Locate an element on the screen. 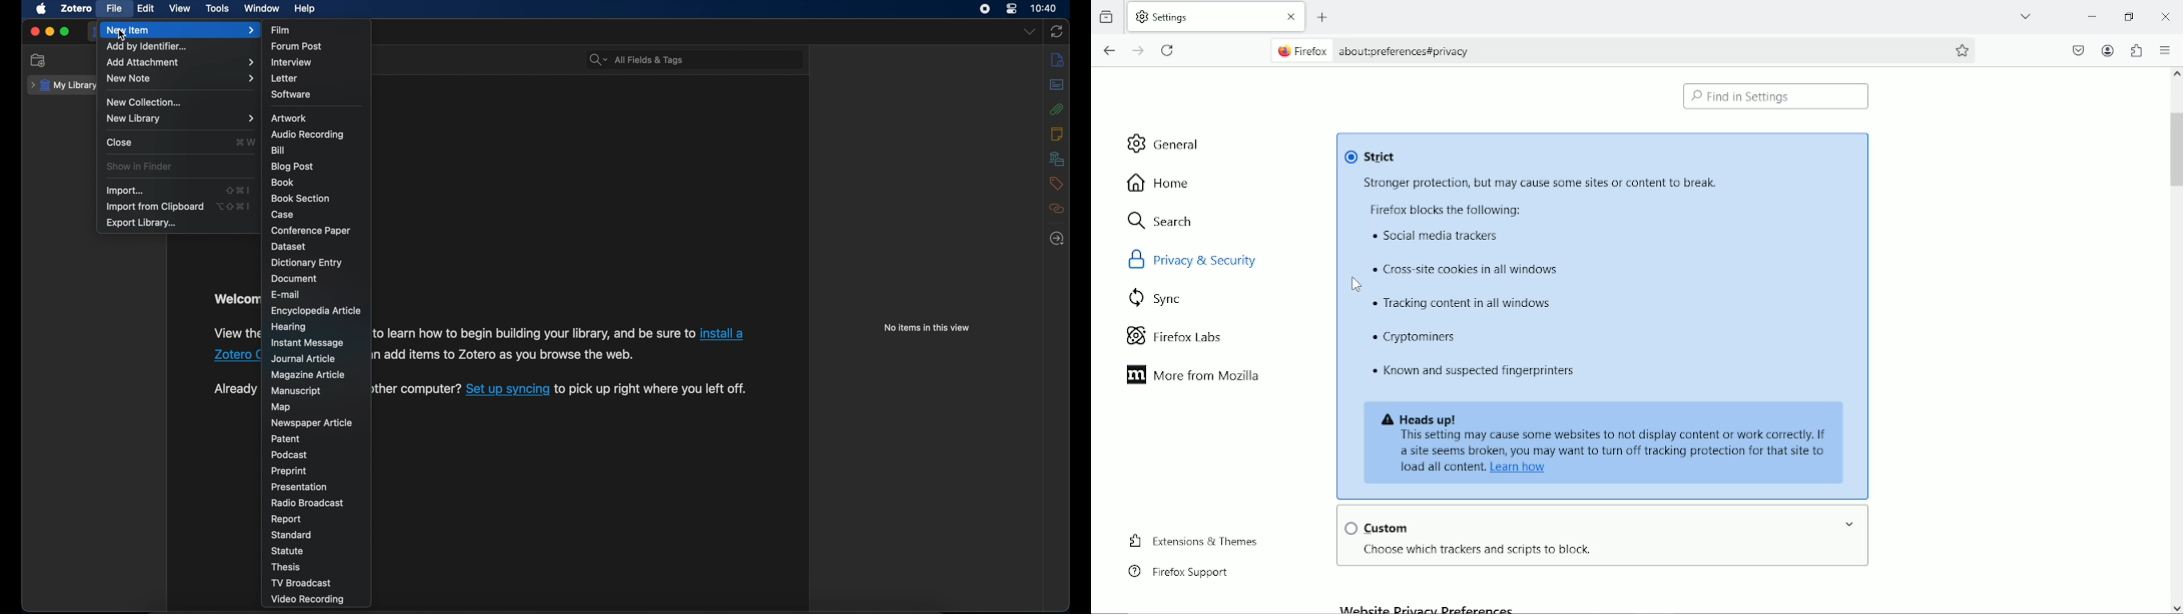 The width and height of the screenshot is (2184, 616). current tab is located at coordinates (1204, 17).